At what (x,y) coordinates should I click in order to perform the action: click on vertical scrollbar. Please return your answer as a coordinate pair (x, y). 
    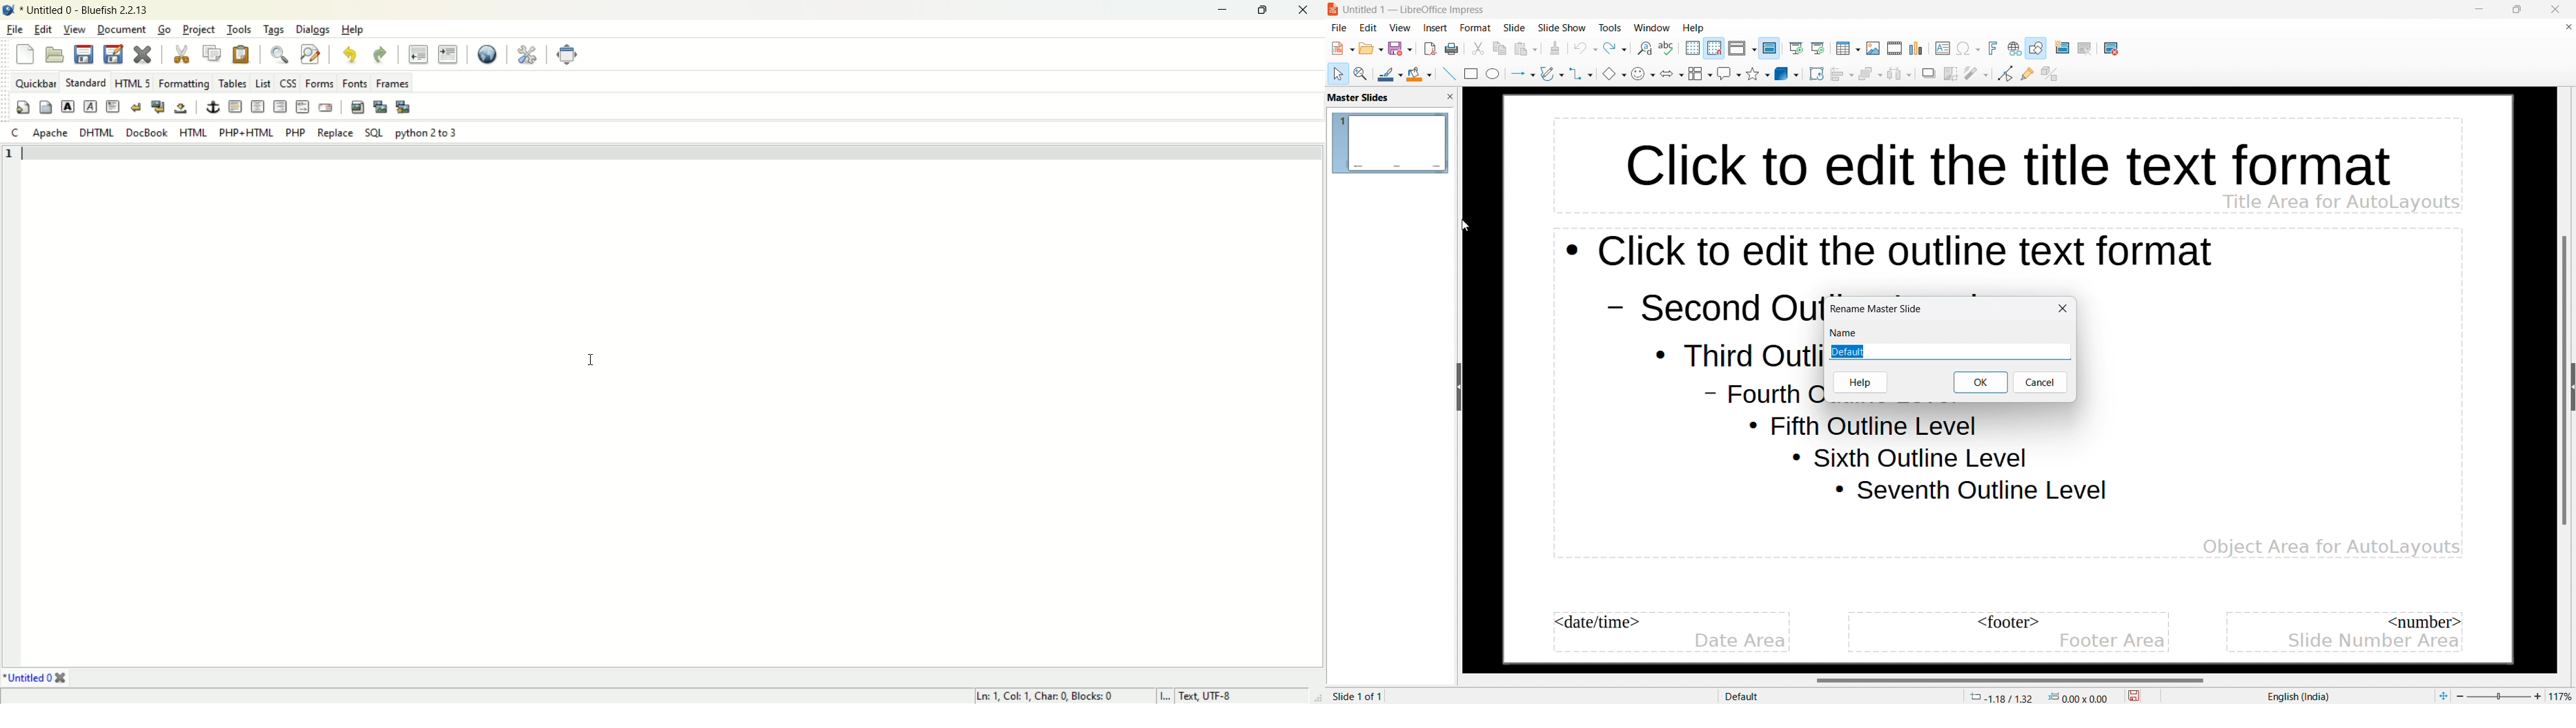
    Looking at the image, I should click on (2563, 381).